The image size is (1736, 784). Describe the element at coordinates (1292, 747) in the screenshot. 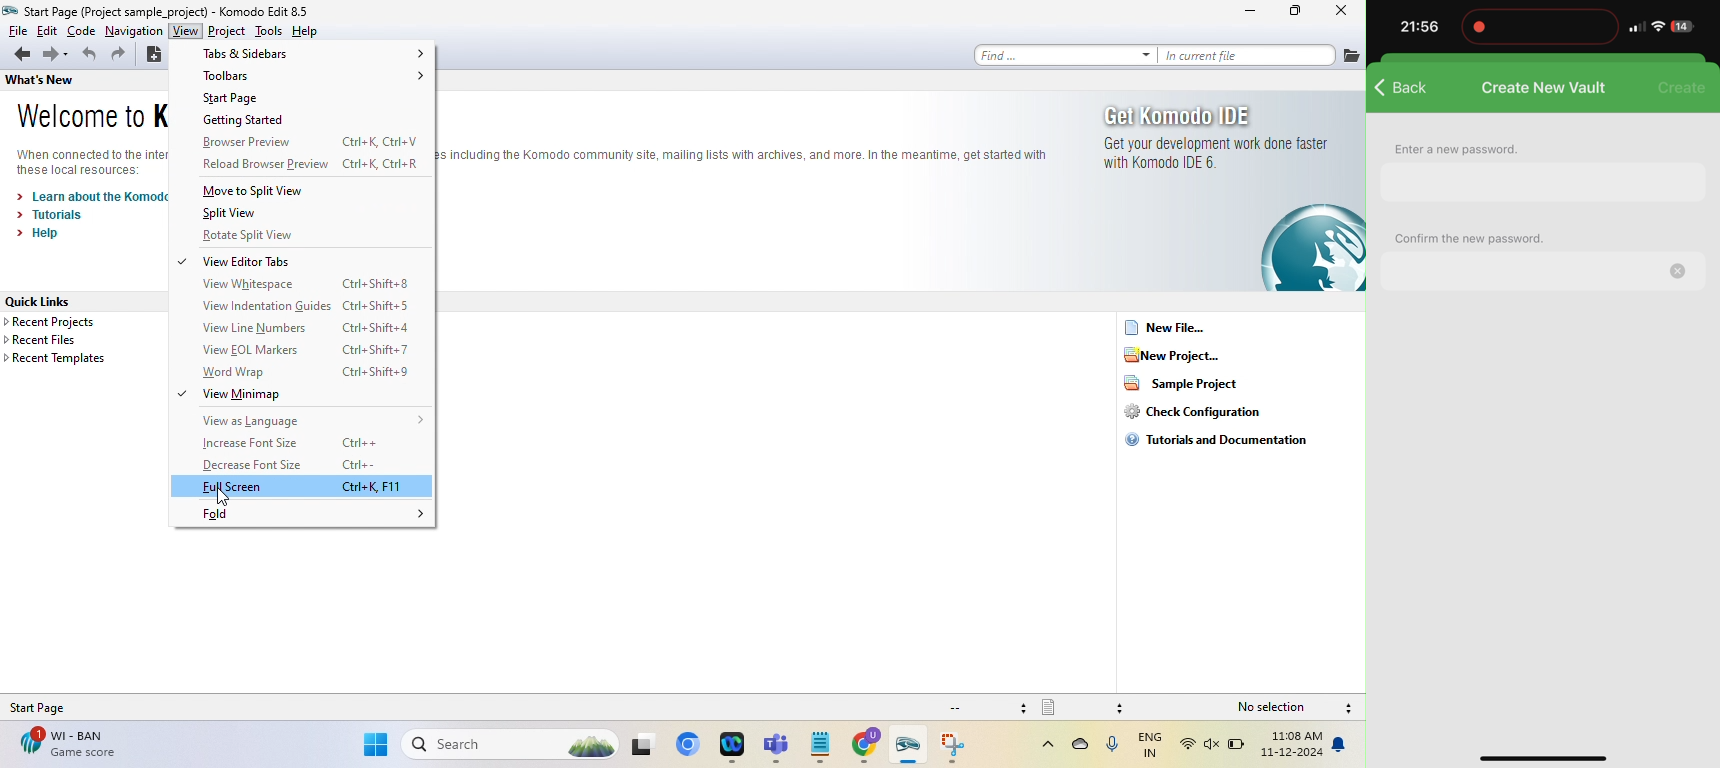

I see `date and time` at that location.